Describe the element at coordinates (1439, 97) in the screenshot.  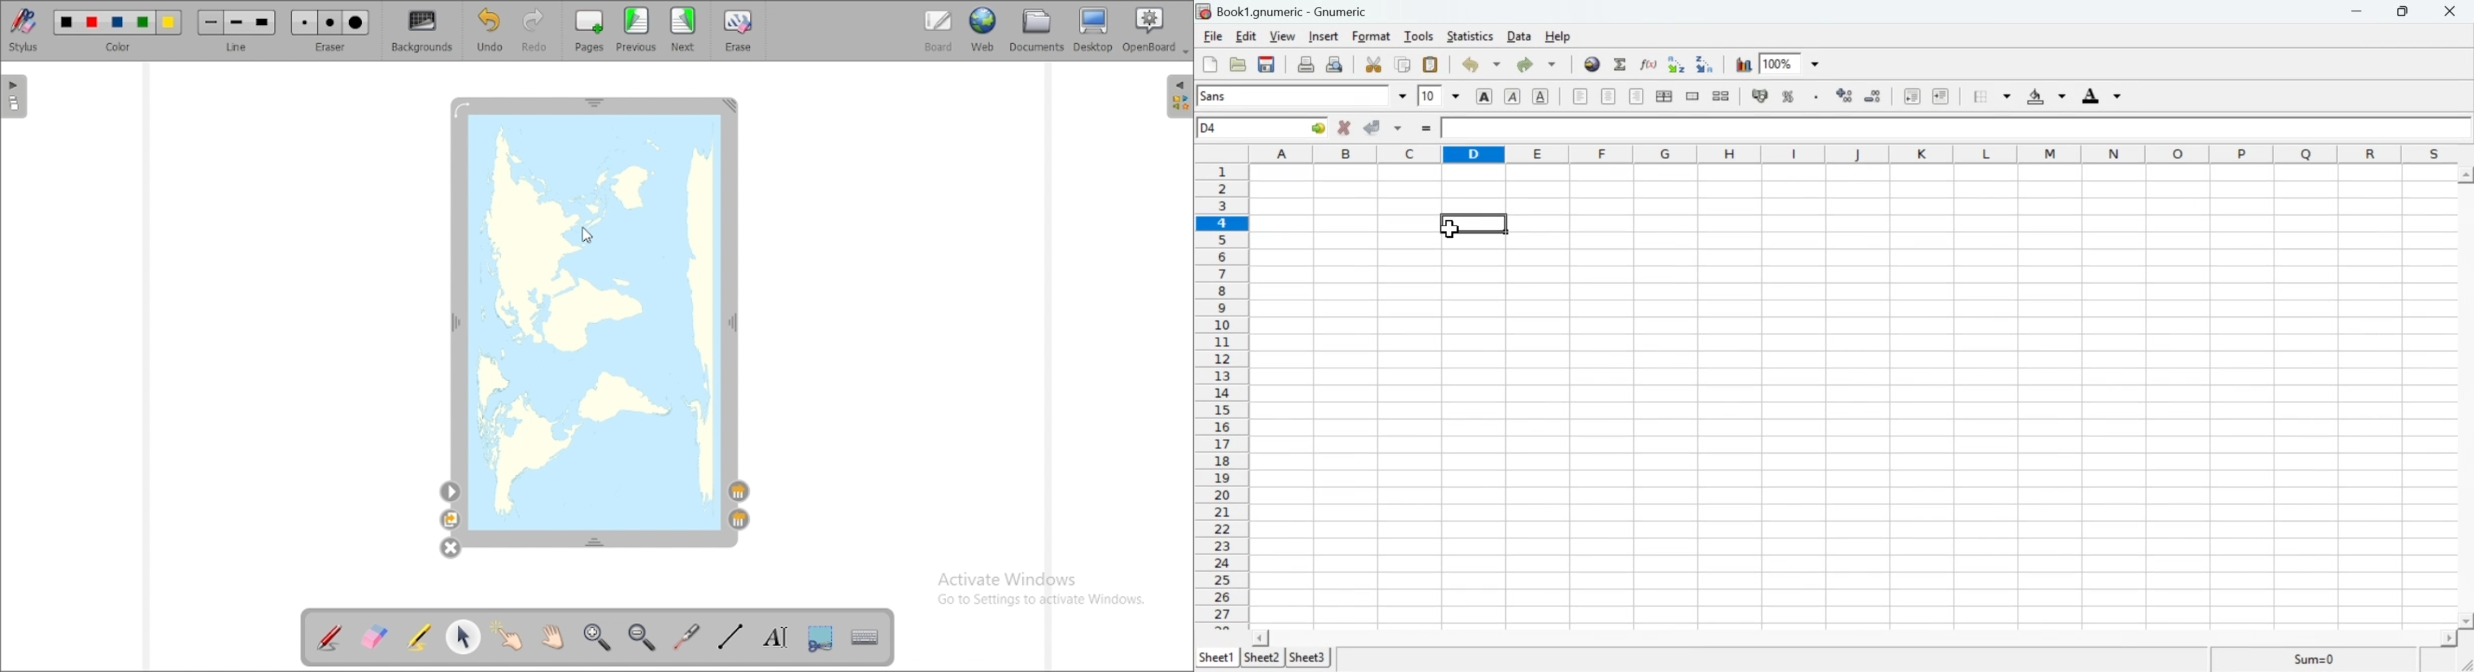
I see `Font size` at that location.